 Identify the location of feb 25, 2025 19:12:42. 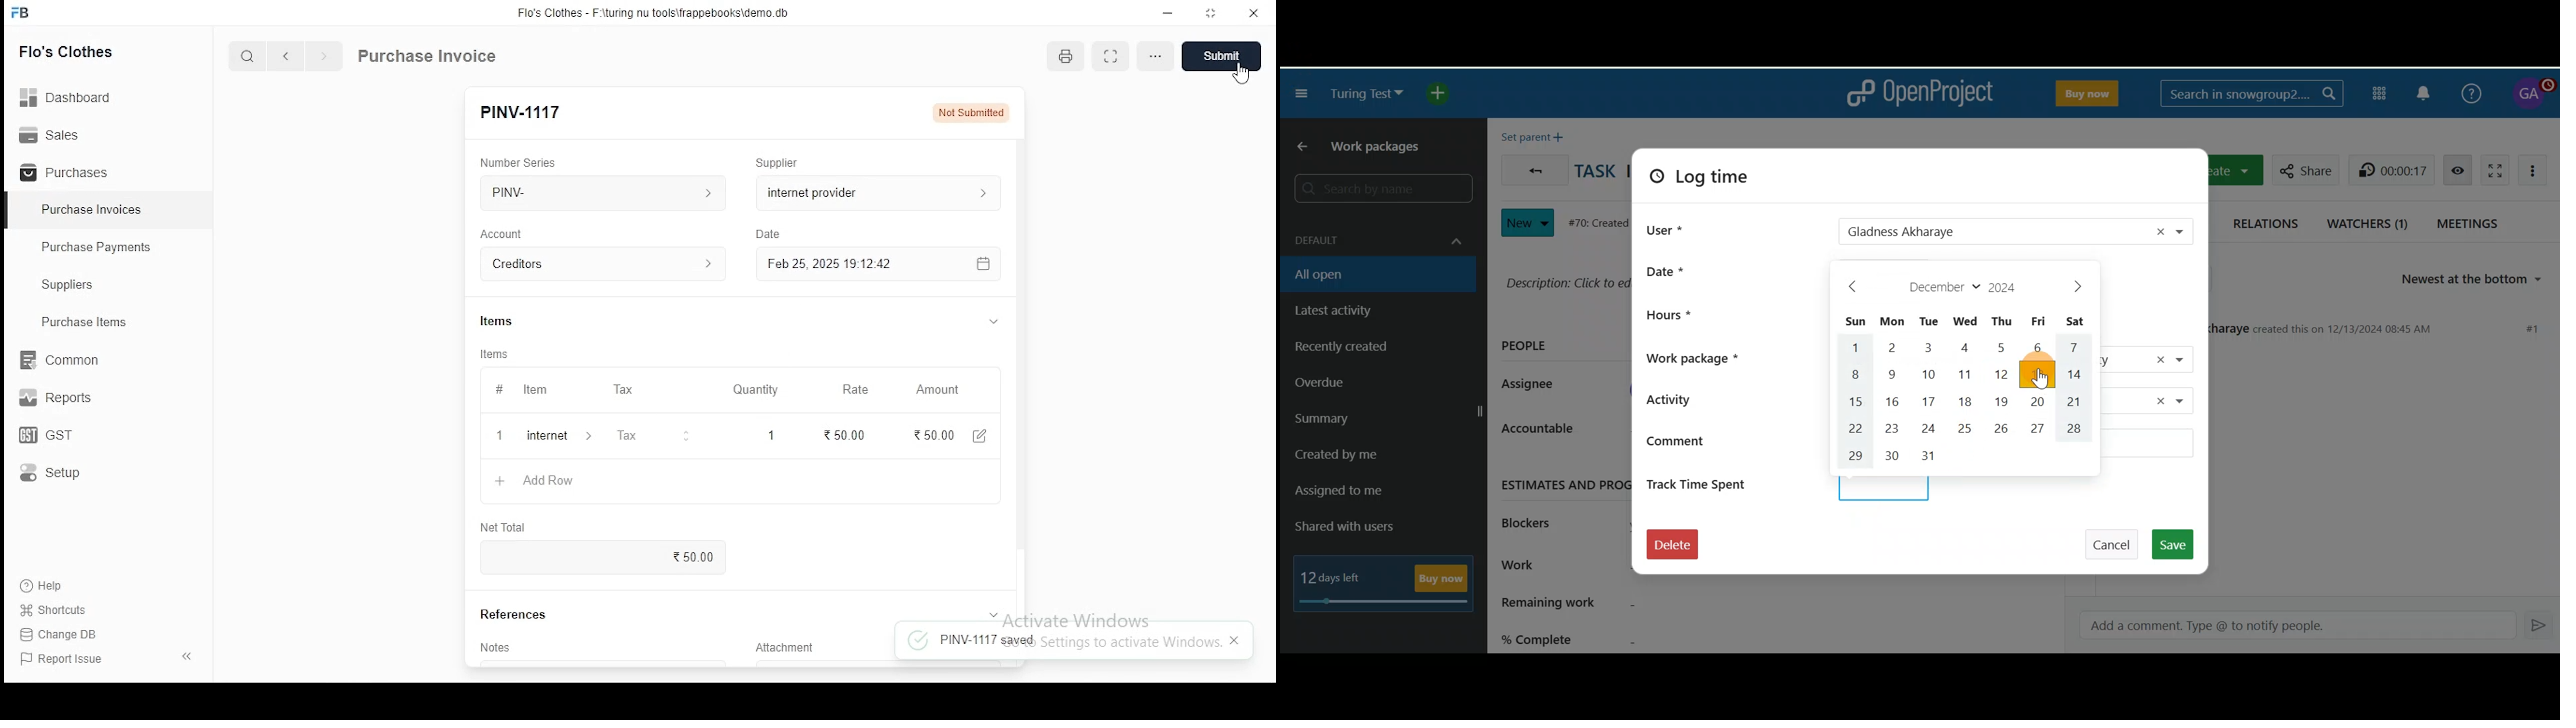
(877, 264).